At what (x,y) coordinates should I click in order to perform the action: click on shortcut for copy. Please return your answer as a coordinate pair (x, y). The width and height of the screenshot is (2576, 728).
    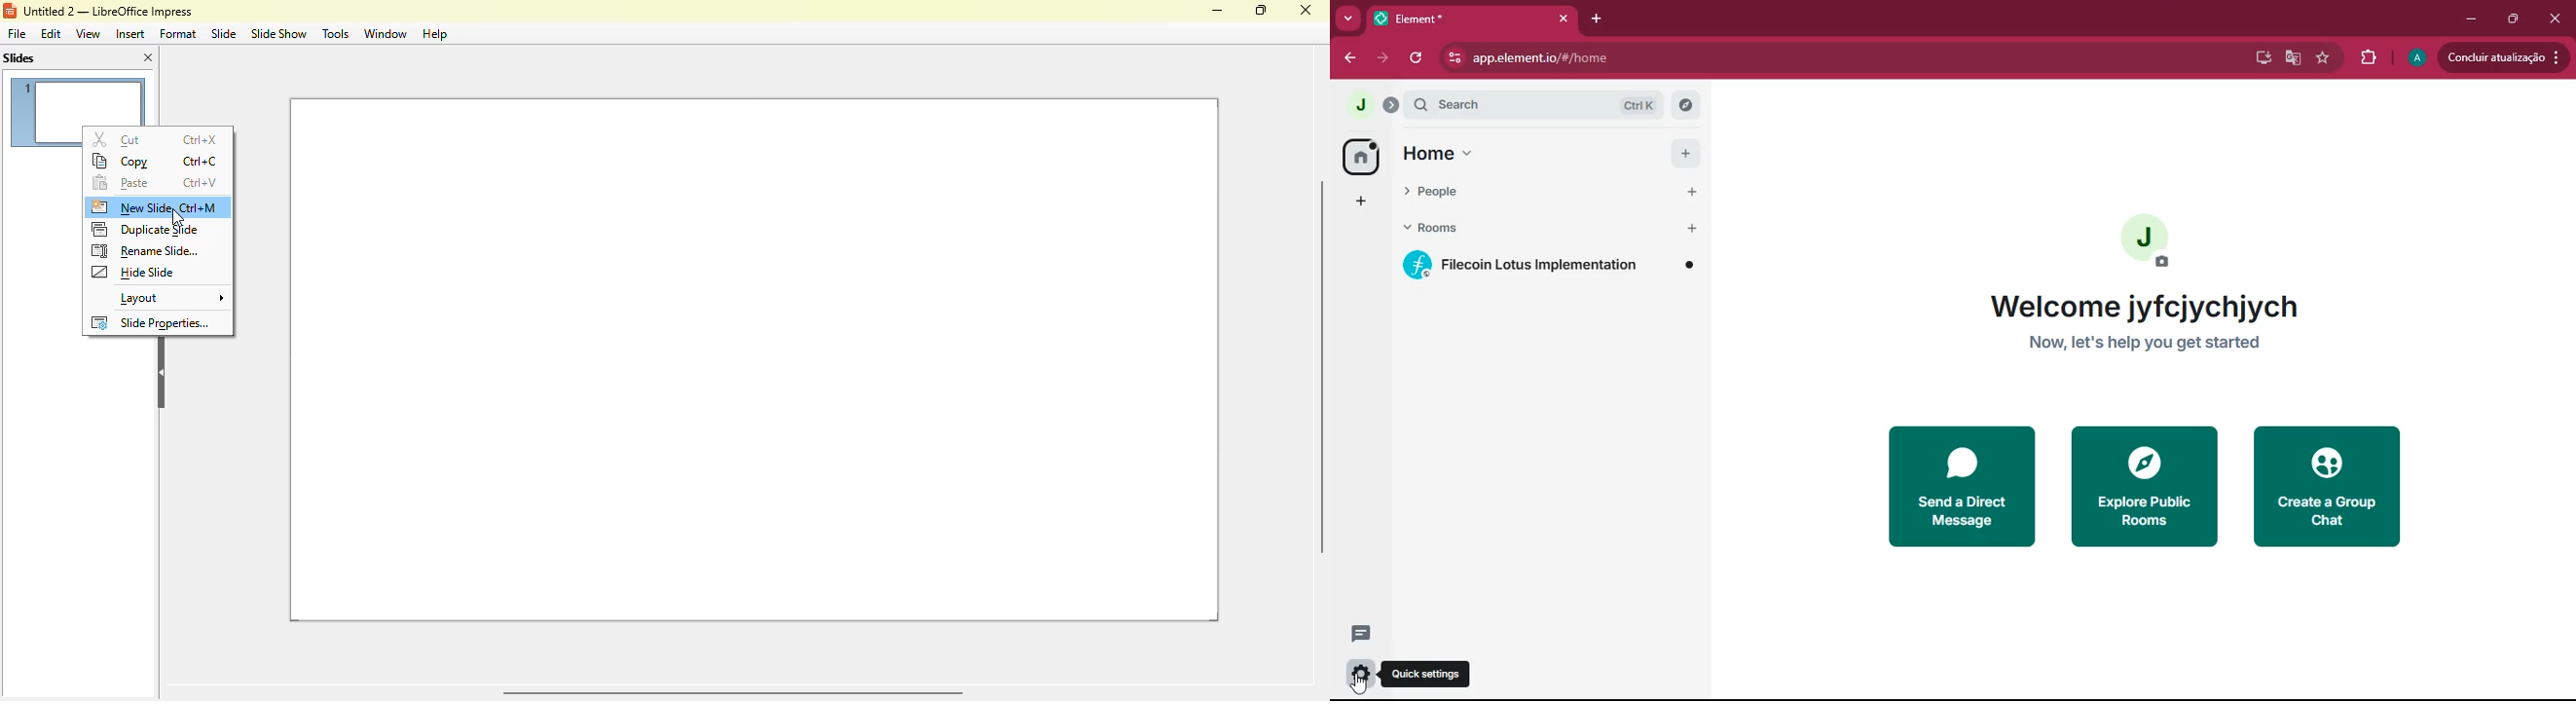
    Looking at the image, I should click on (200, 161).